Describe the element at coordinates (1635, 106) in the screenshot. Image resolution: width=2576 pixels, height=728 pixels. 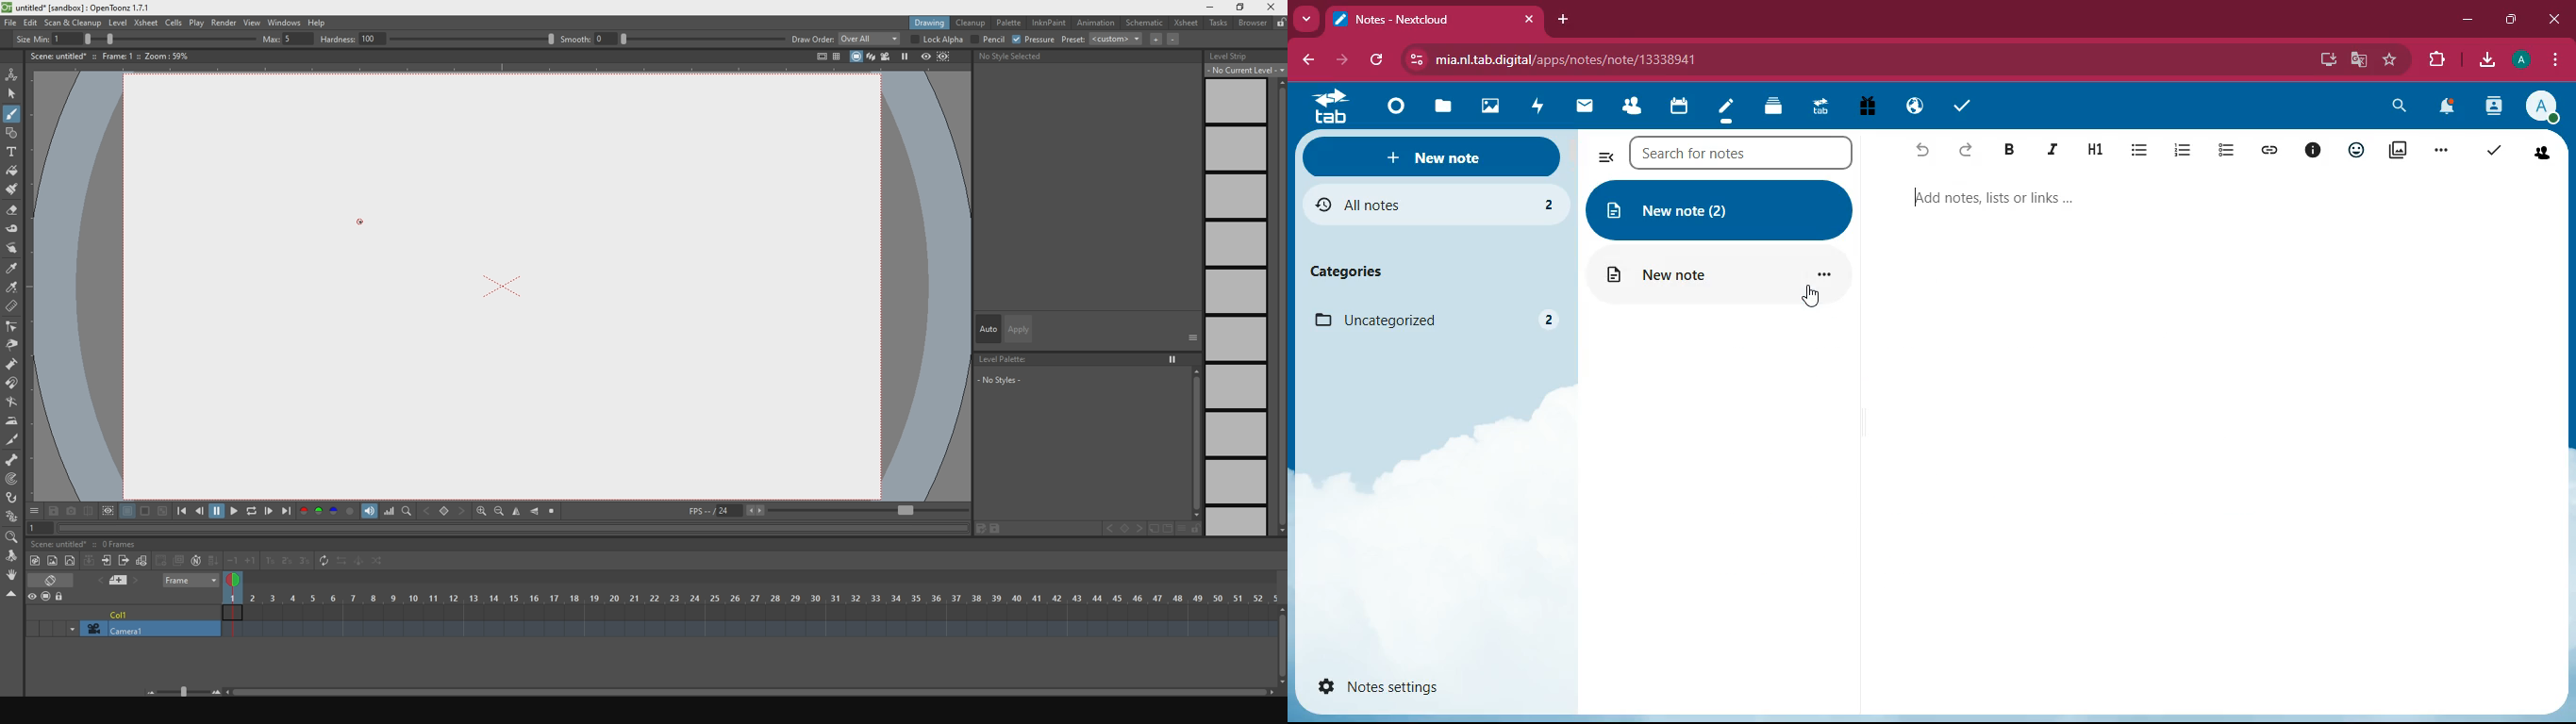
I see `friends` at that location.